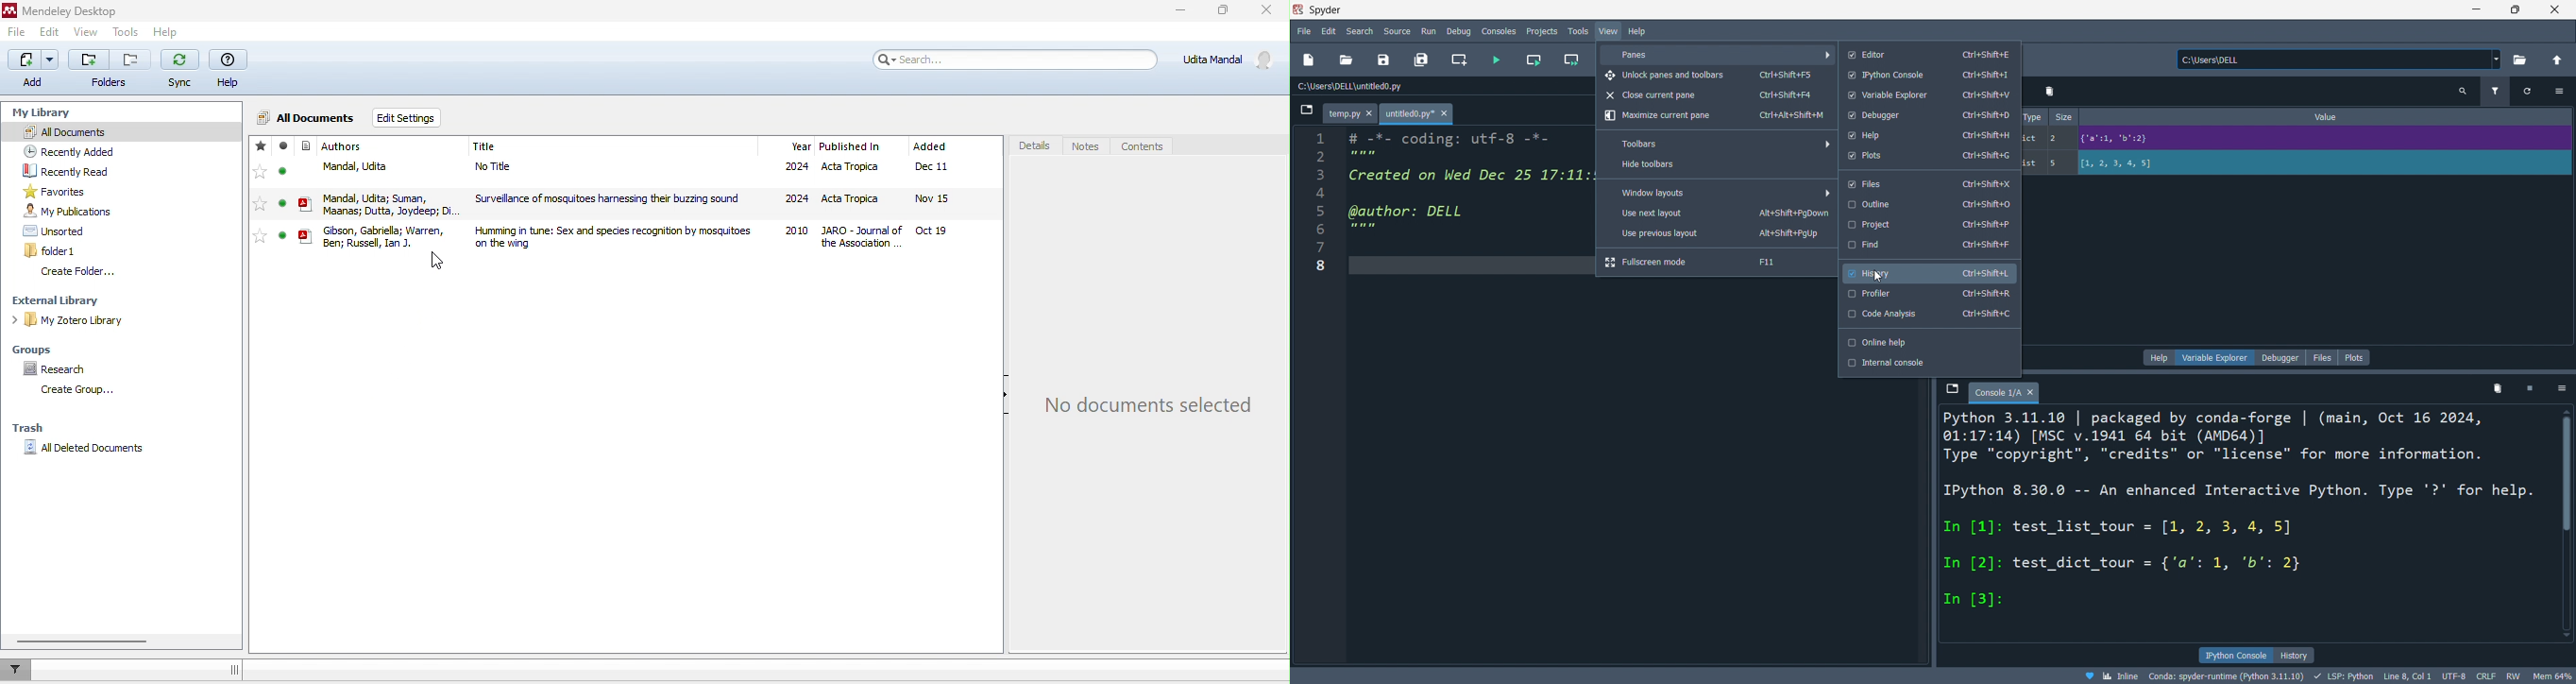 Image resolution: width=2576 pixels, height=700 pixels. What do you see at coordinates (1714, 117) in the screenshot?
I see `maximize current pane` at bounding box center [1714, 117].